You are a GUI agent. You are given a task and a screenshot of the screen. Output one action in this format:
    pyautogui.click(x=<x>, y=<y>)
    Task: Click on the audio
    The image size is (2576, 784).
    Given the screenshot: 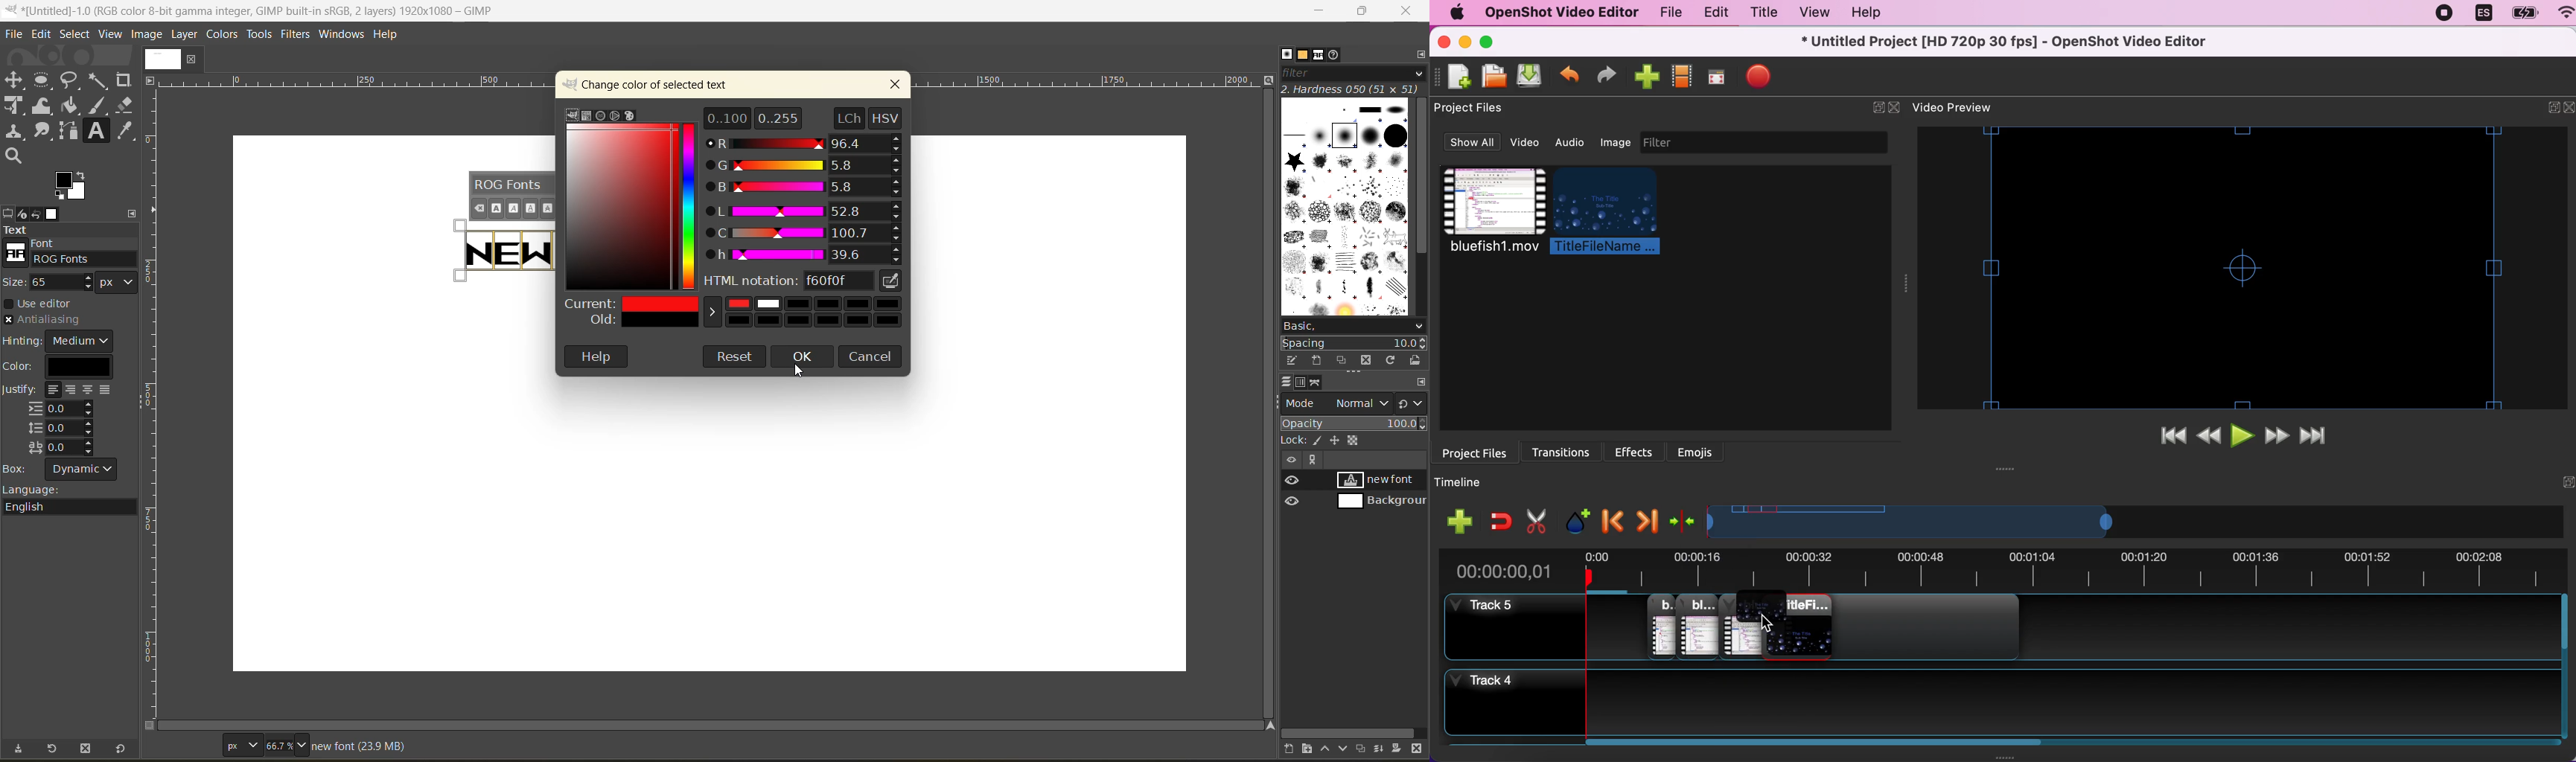 What is the action you would take?
    pyautogui.click(x=1573, y=142)
    